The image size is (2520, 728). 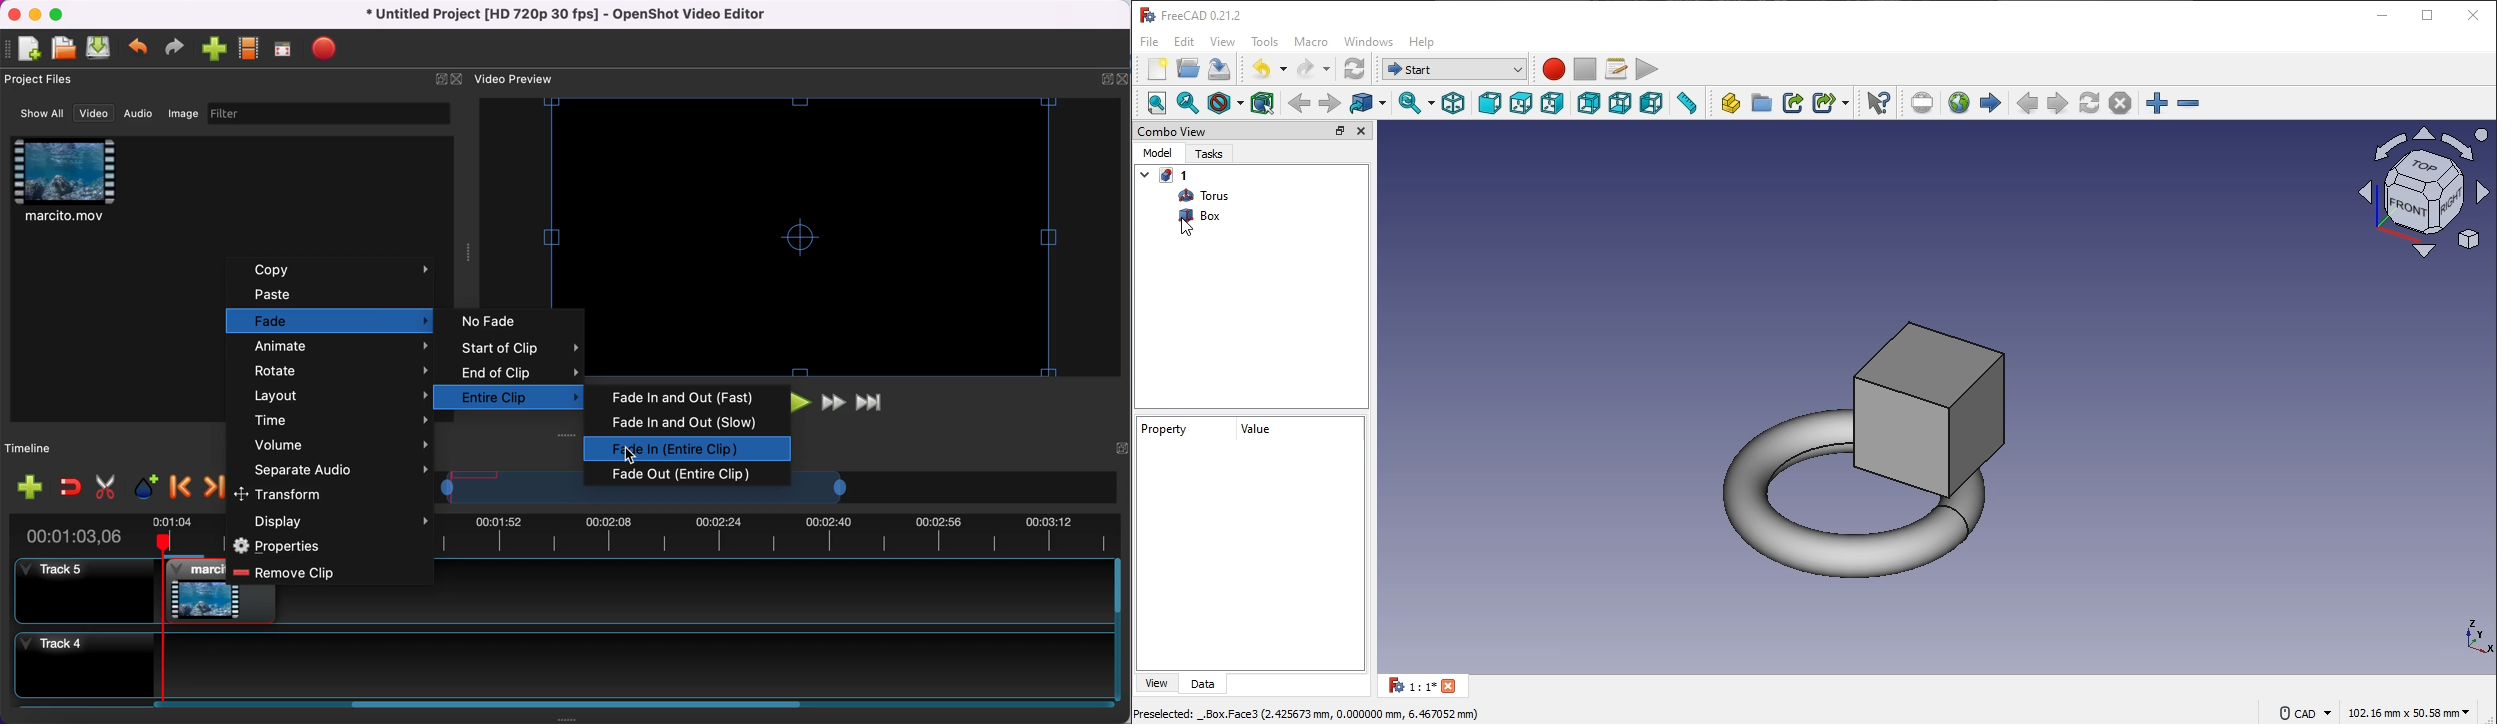 What do you see at coordinates (2157, 103) in the screenshot?
I see `zoom in` at bounding box center [2157, 103].